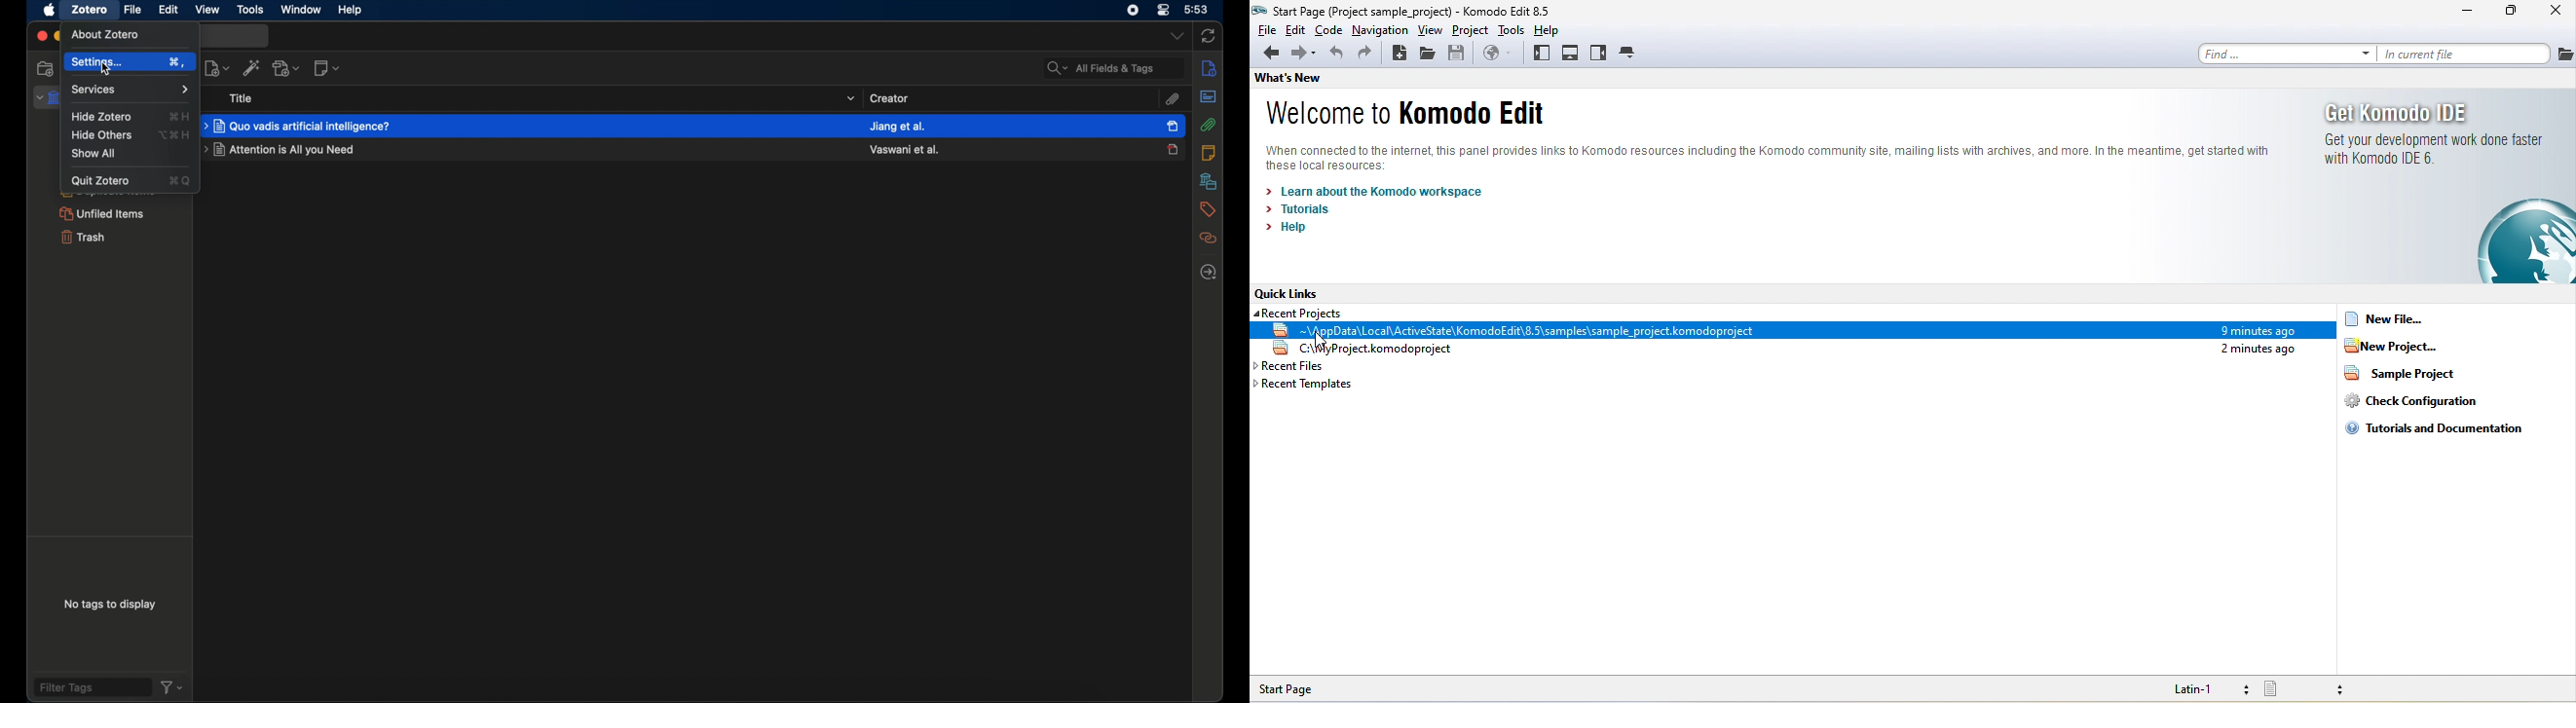 This screenshot has height=728, width=2576. I want to click on quit zotero, so click(101, 181).